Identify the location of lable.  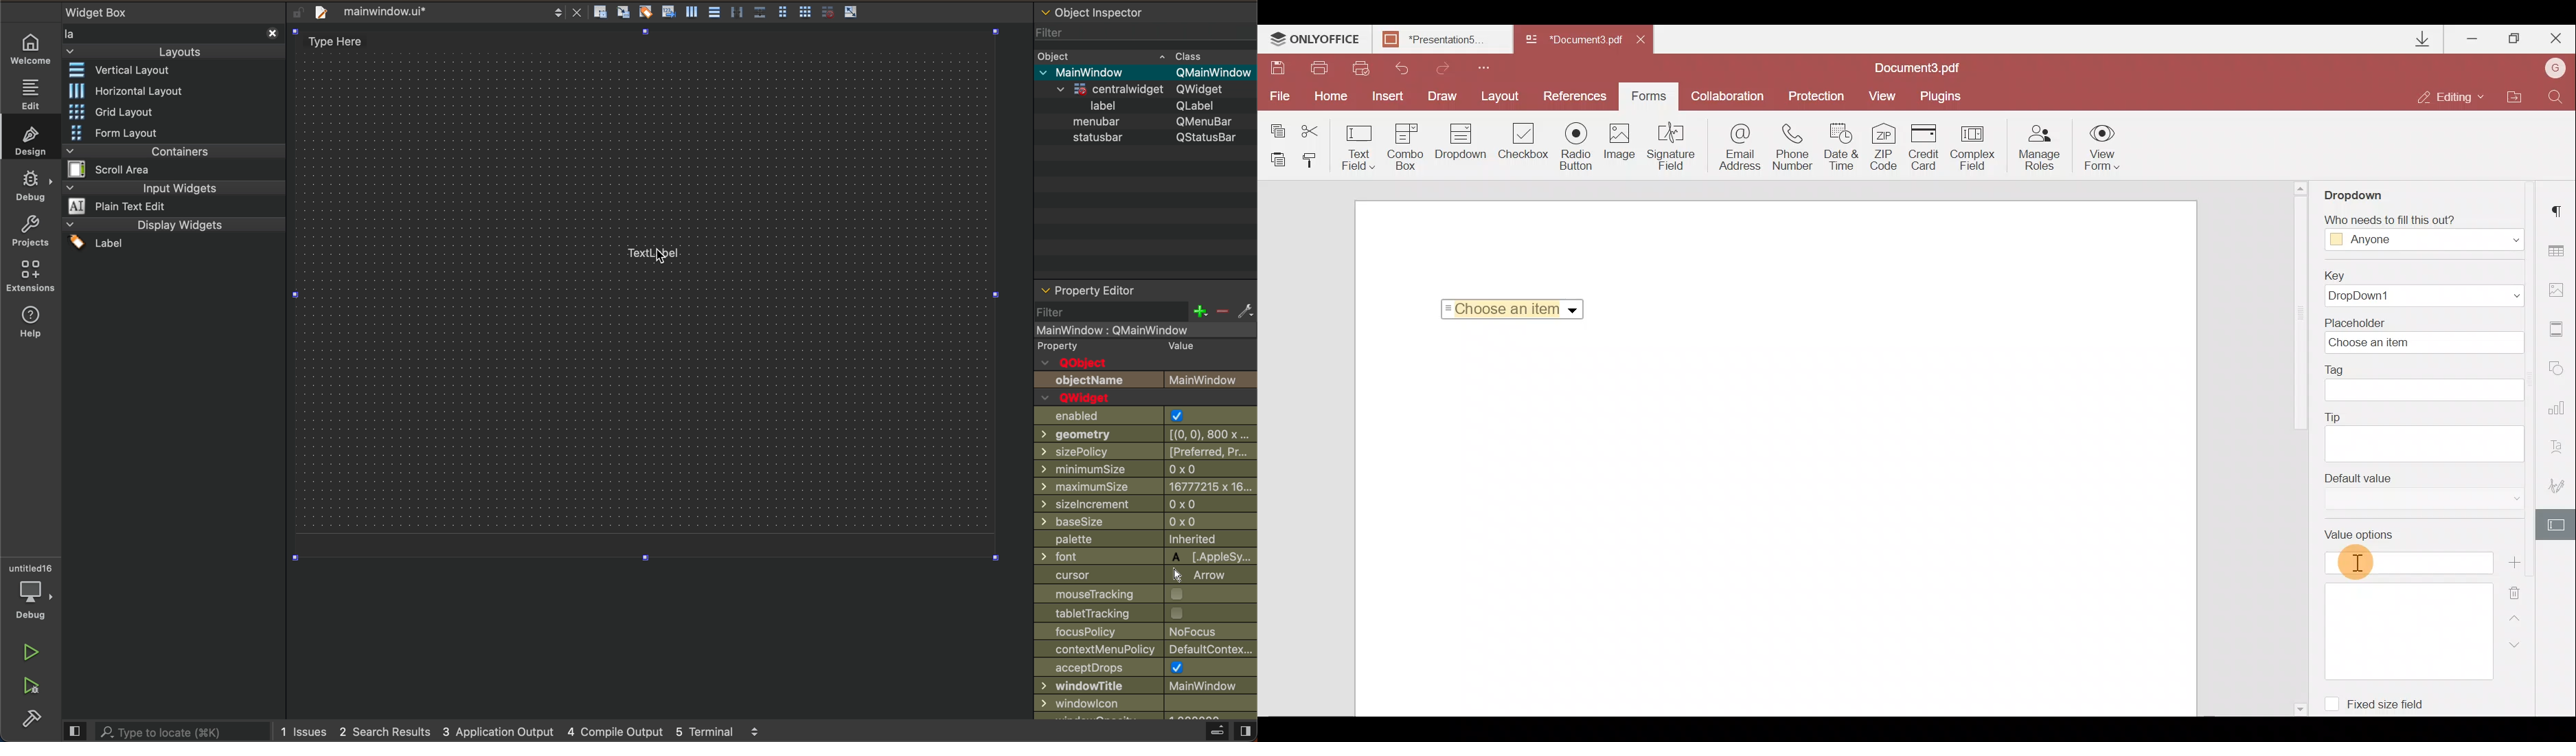
(658, 252).